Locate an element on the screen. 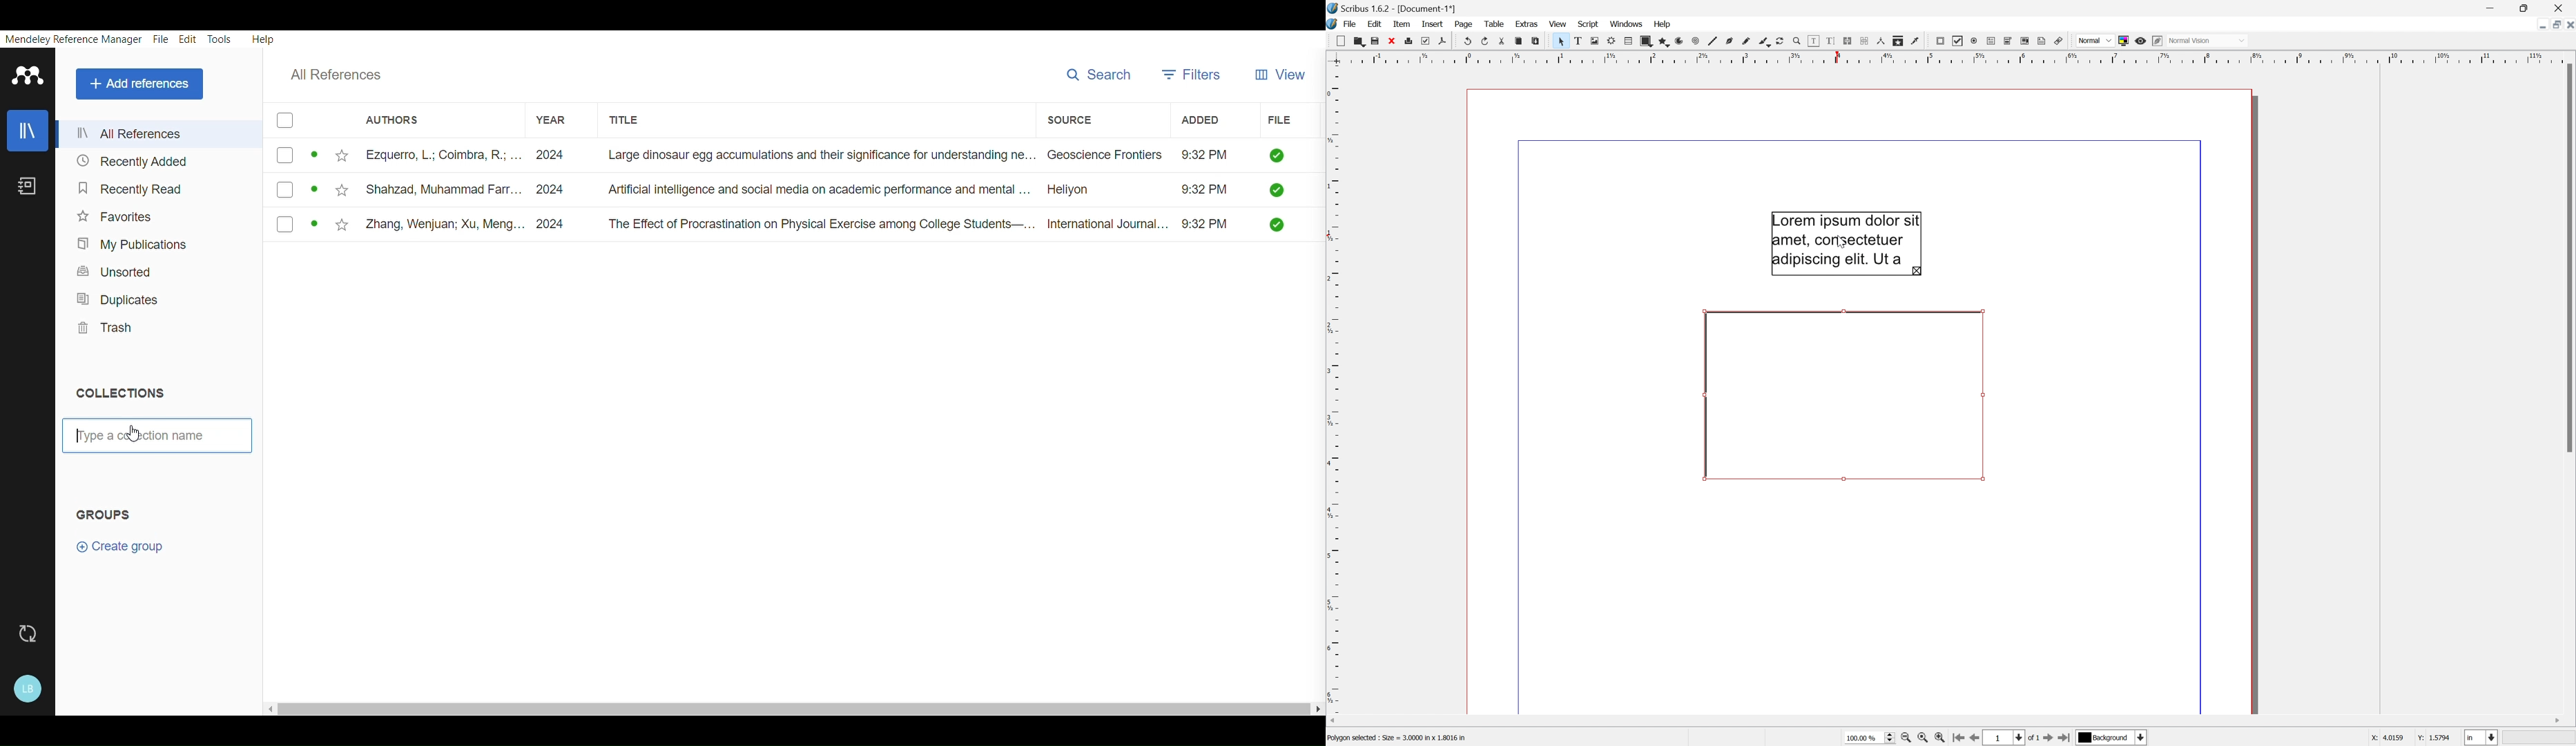  Close is located at coordinates (2561, 7).